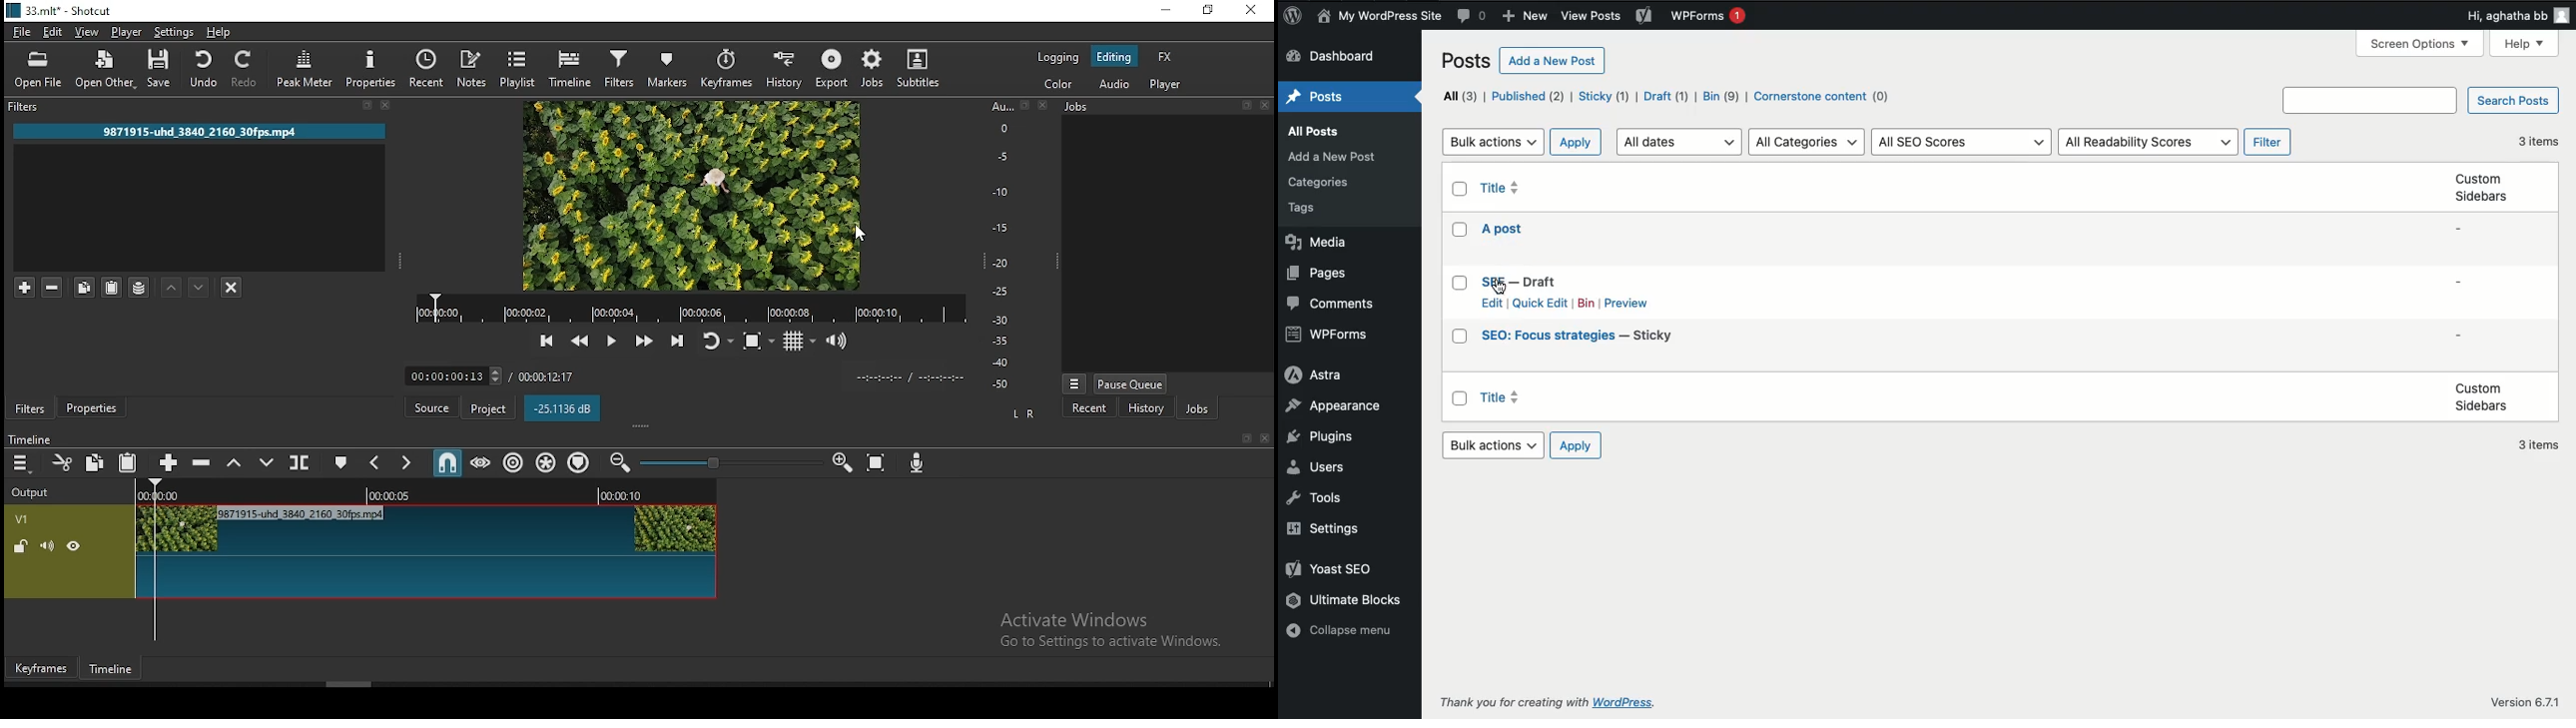  What do you see at coordinates (494, 375) in the screenshot?
I see `timer` at bounding box center [494, 375].